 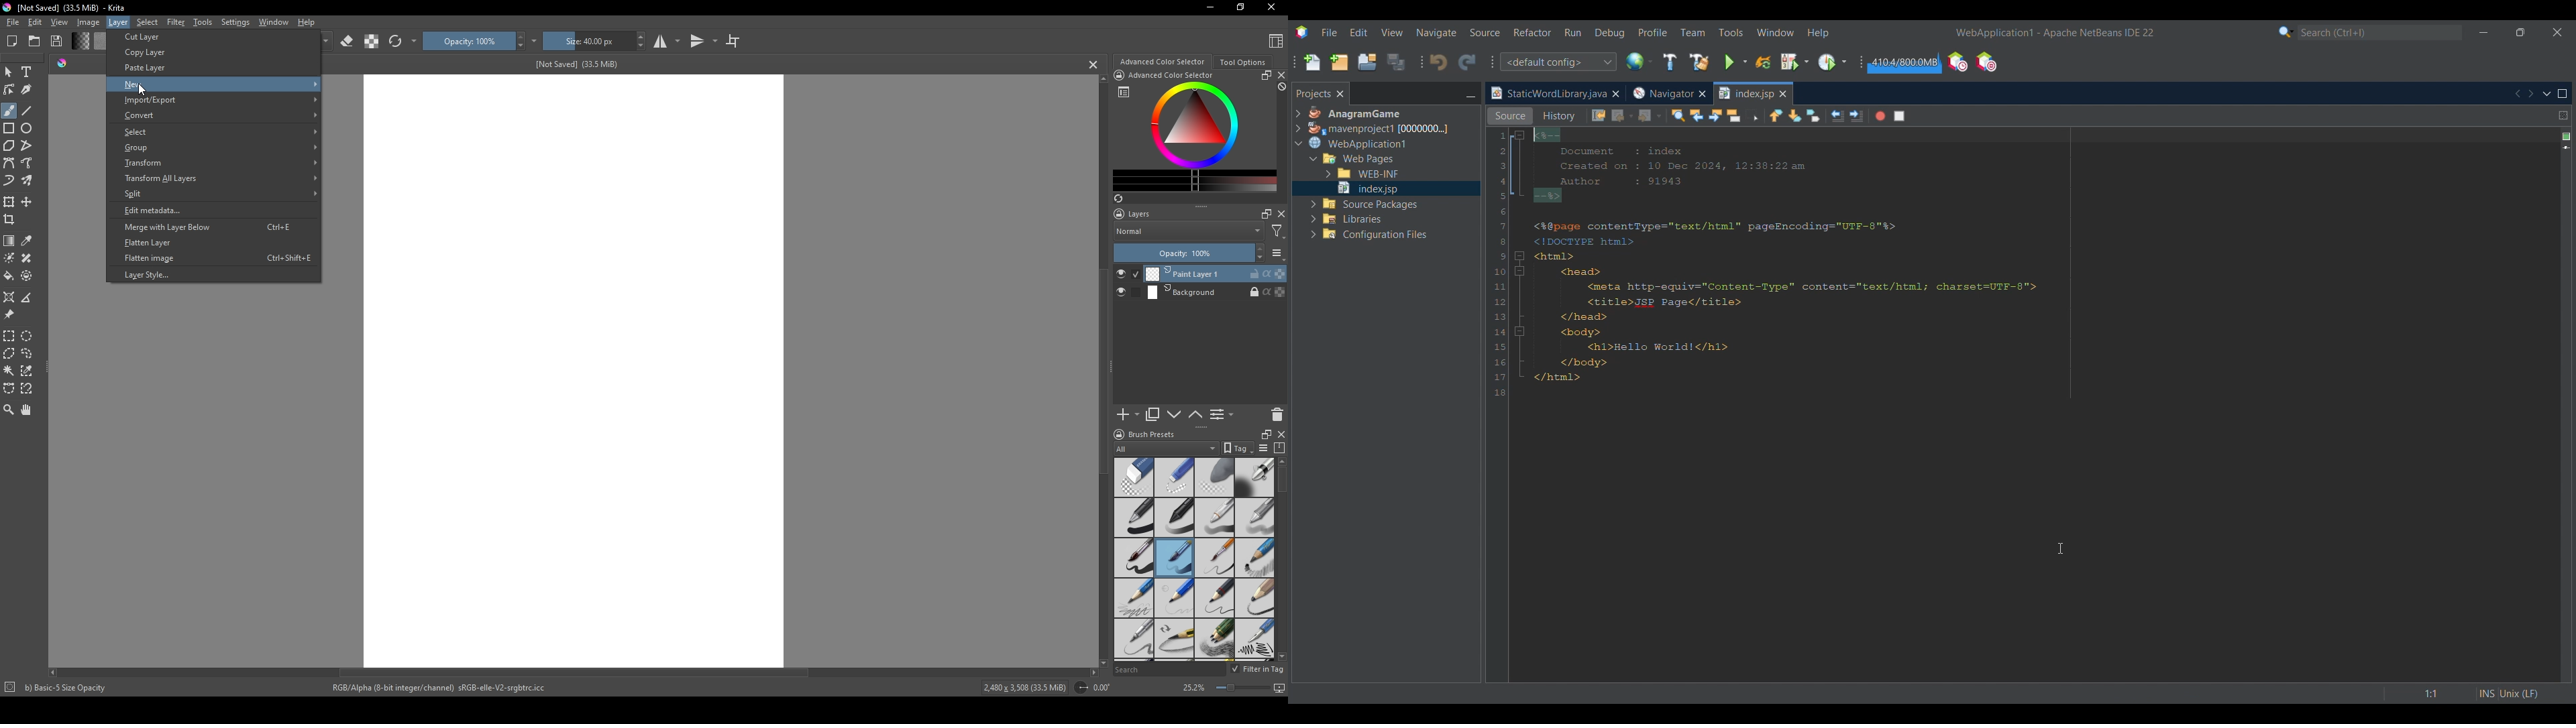 I want to click on Group, so click(x=217, y=149).